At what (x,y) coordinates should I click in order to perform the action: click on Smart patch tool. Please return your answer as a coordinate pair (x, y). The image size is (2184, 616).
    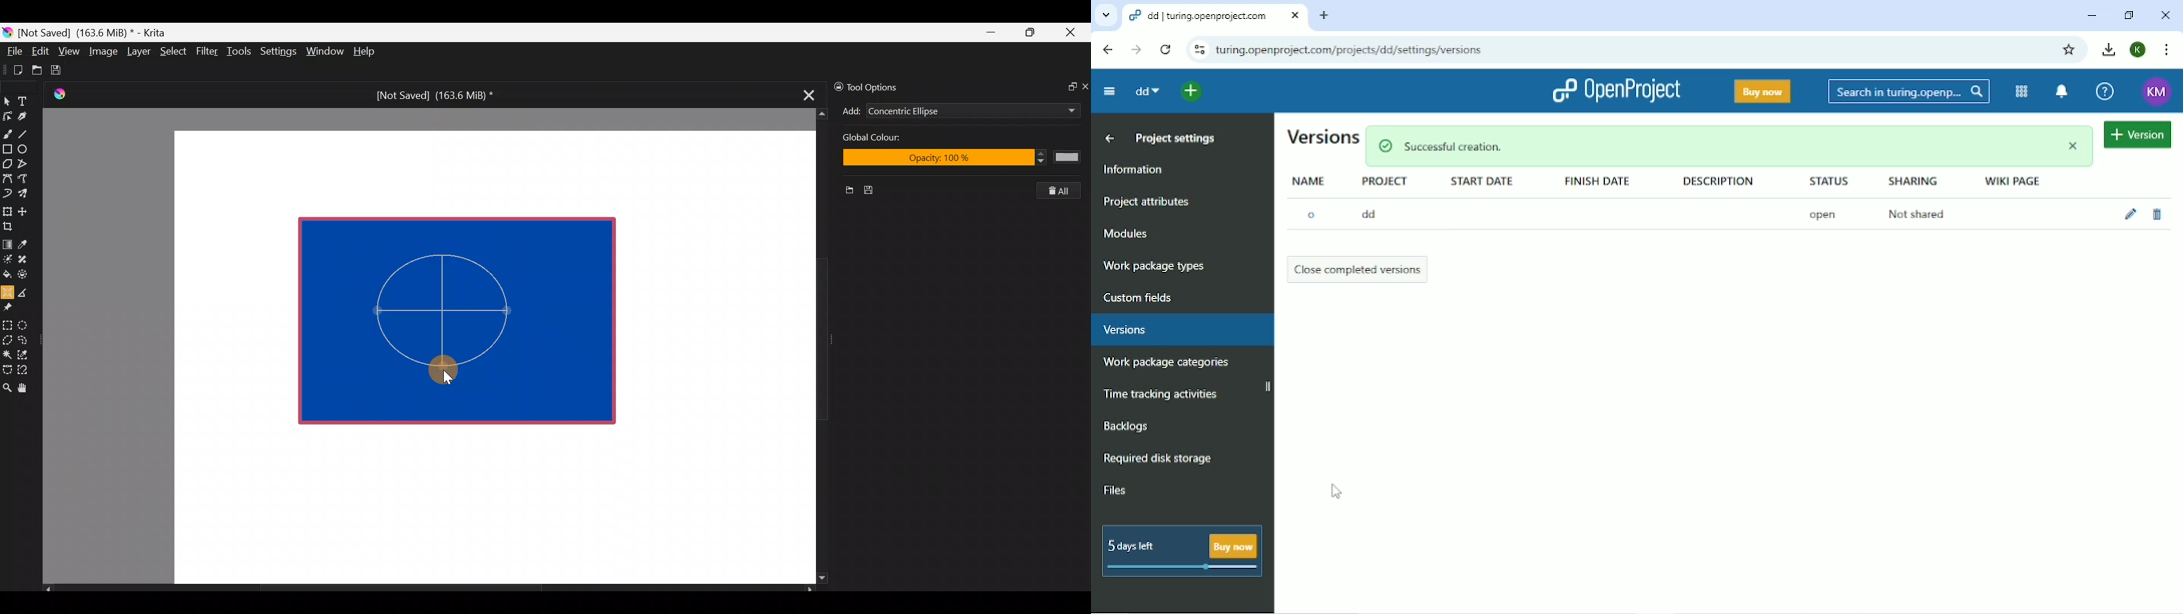
    Looking at the image, I should click on (26, 259).